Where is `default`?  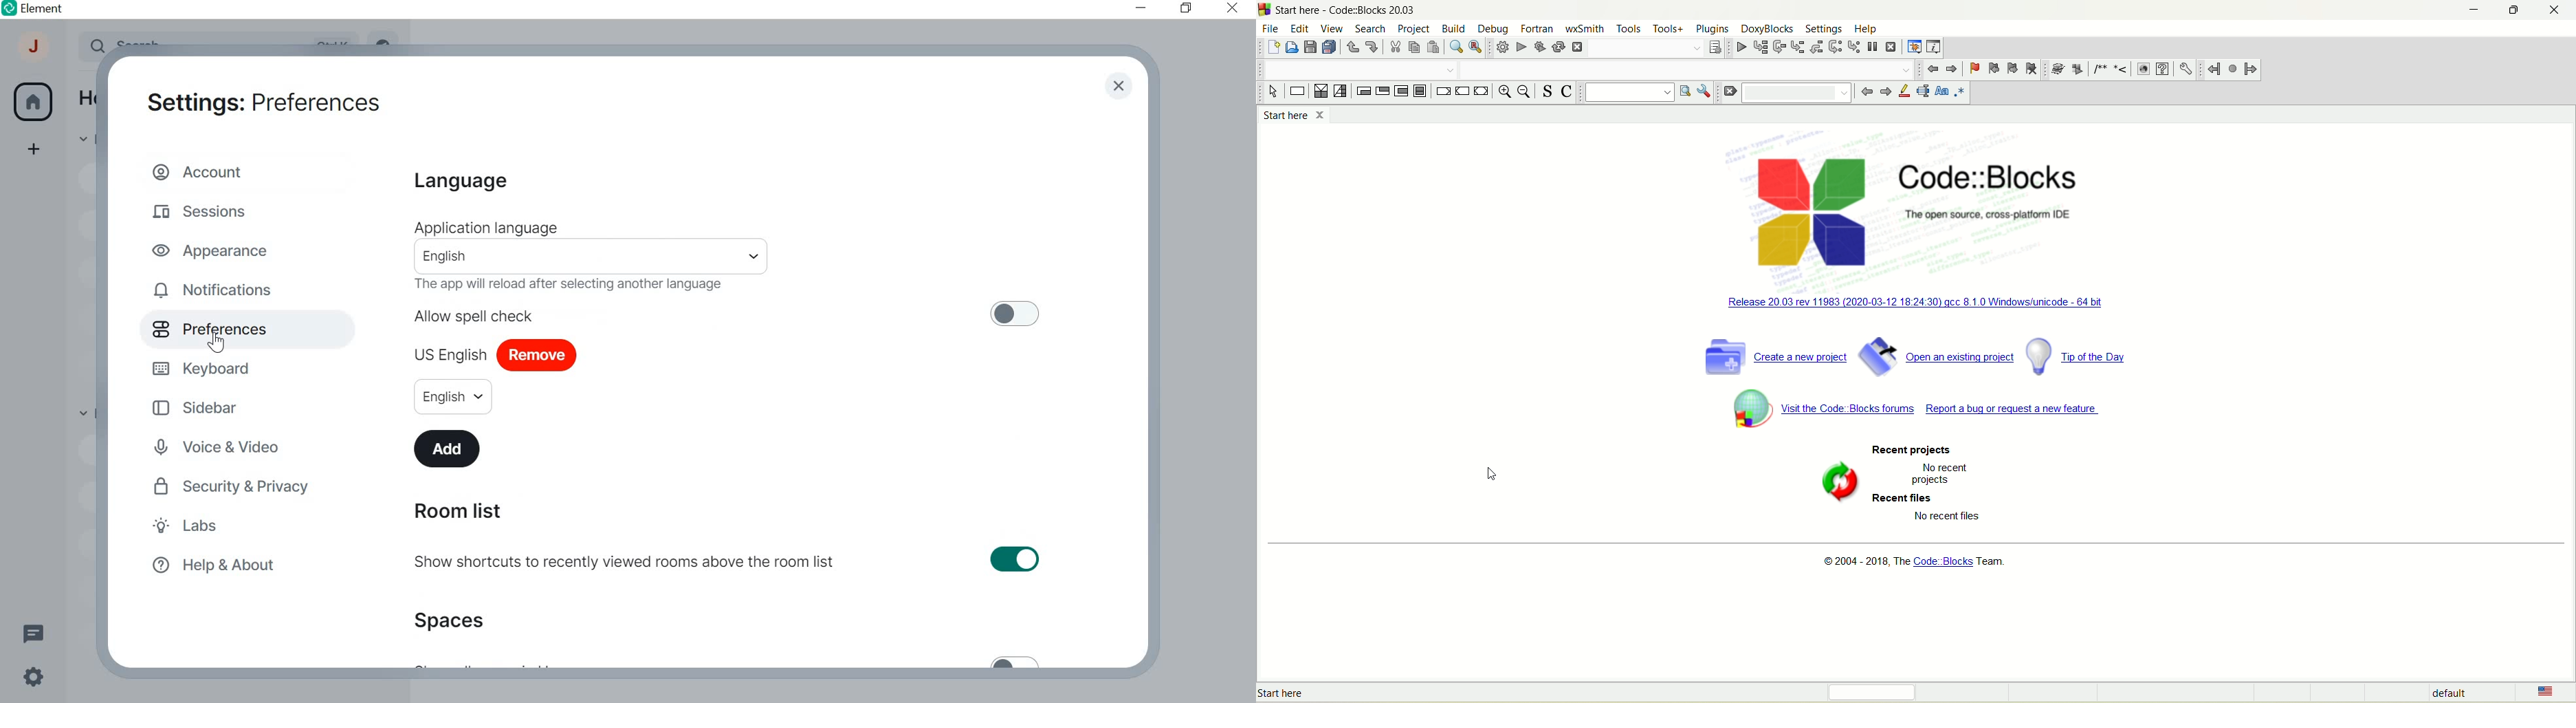
default is located at coordinates (2450, 694).